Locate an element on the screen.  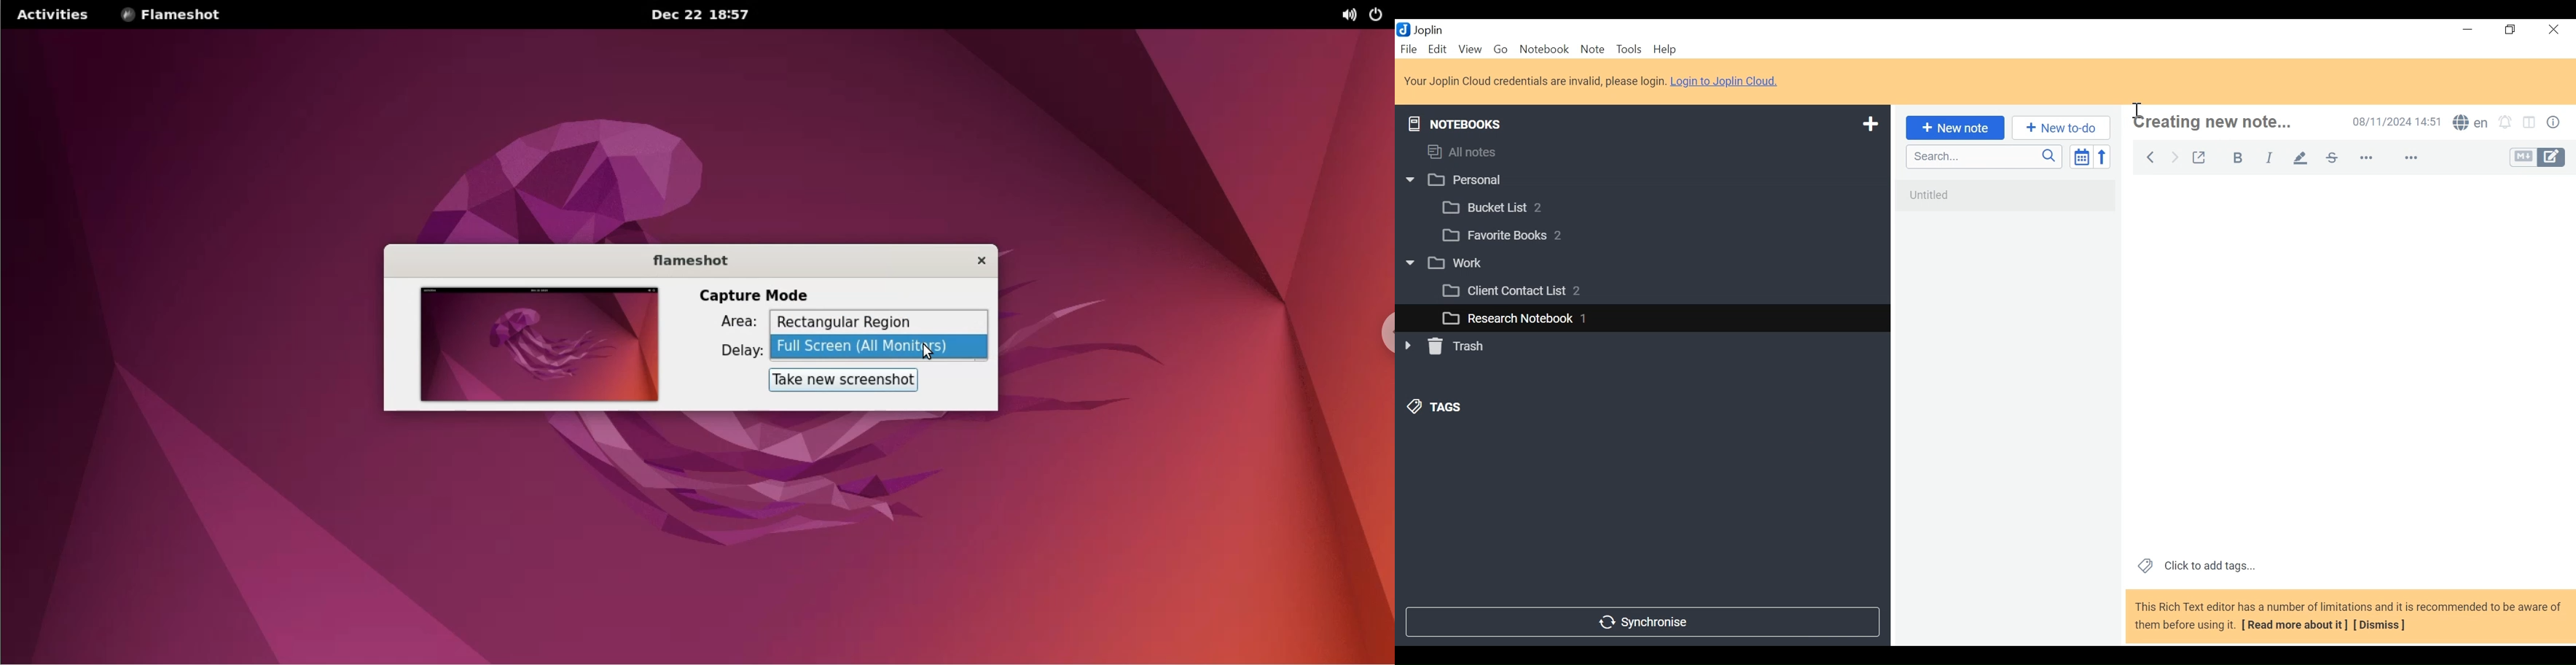
No notes in here. Create one by clicking
on "New note". is located at coordinates (2009, 203).